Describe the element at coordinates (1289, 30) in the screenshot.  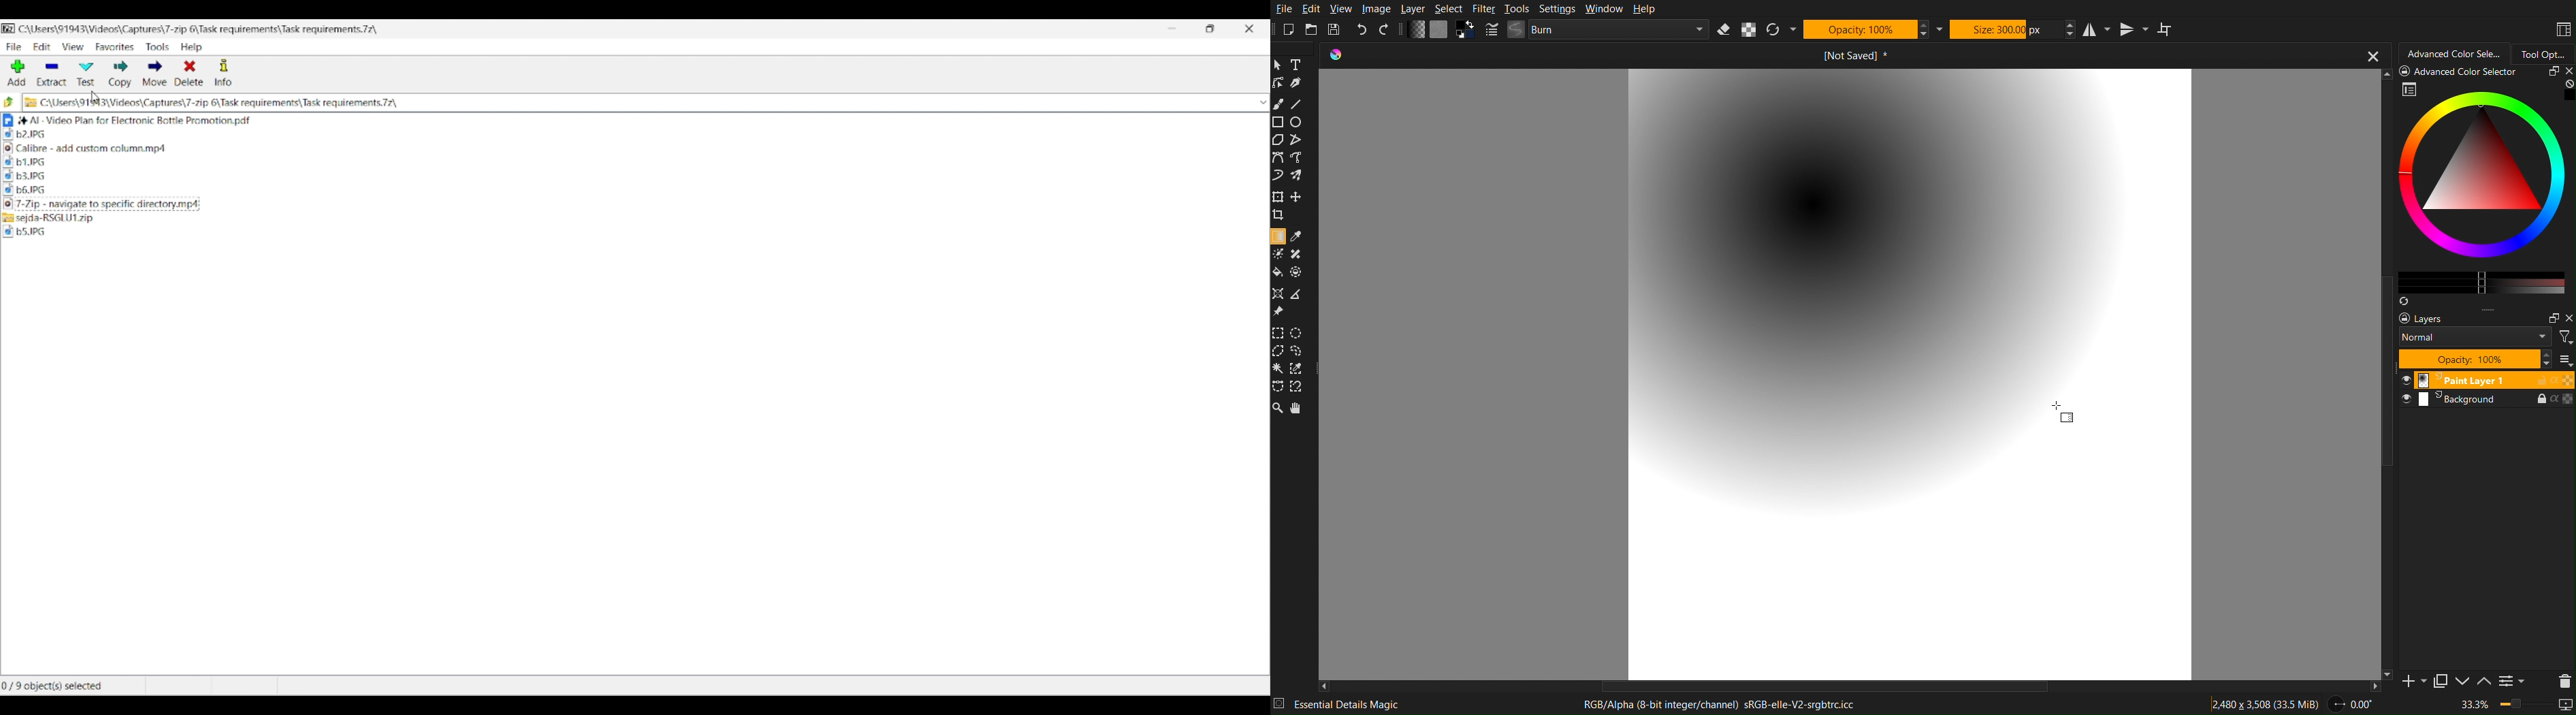
I see `New` at that location.